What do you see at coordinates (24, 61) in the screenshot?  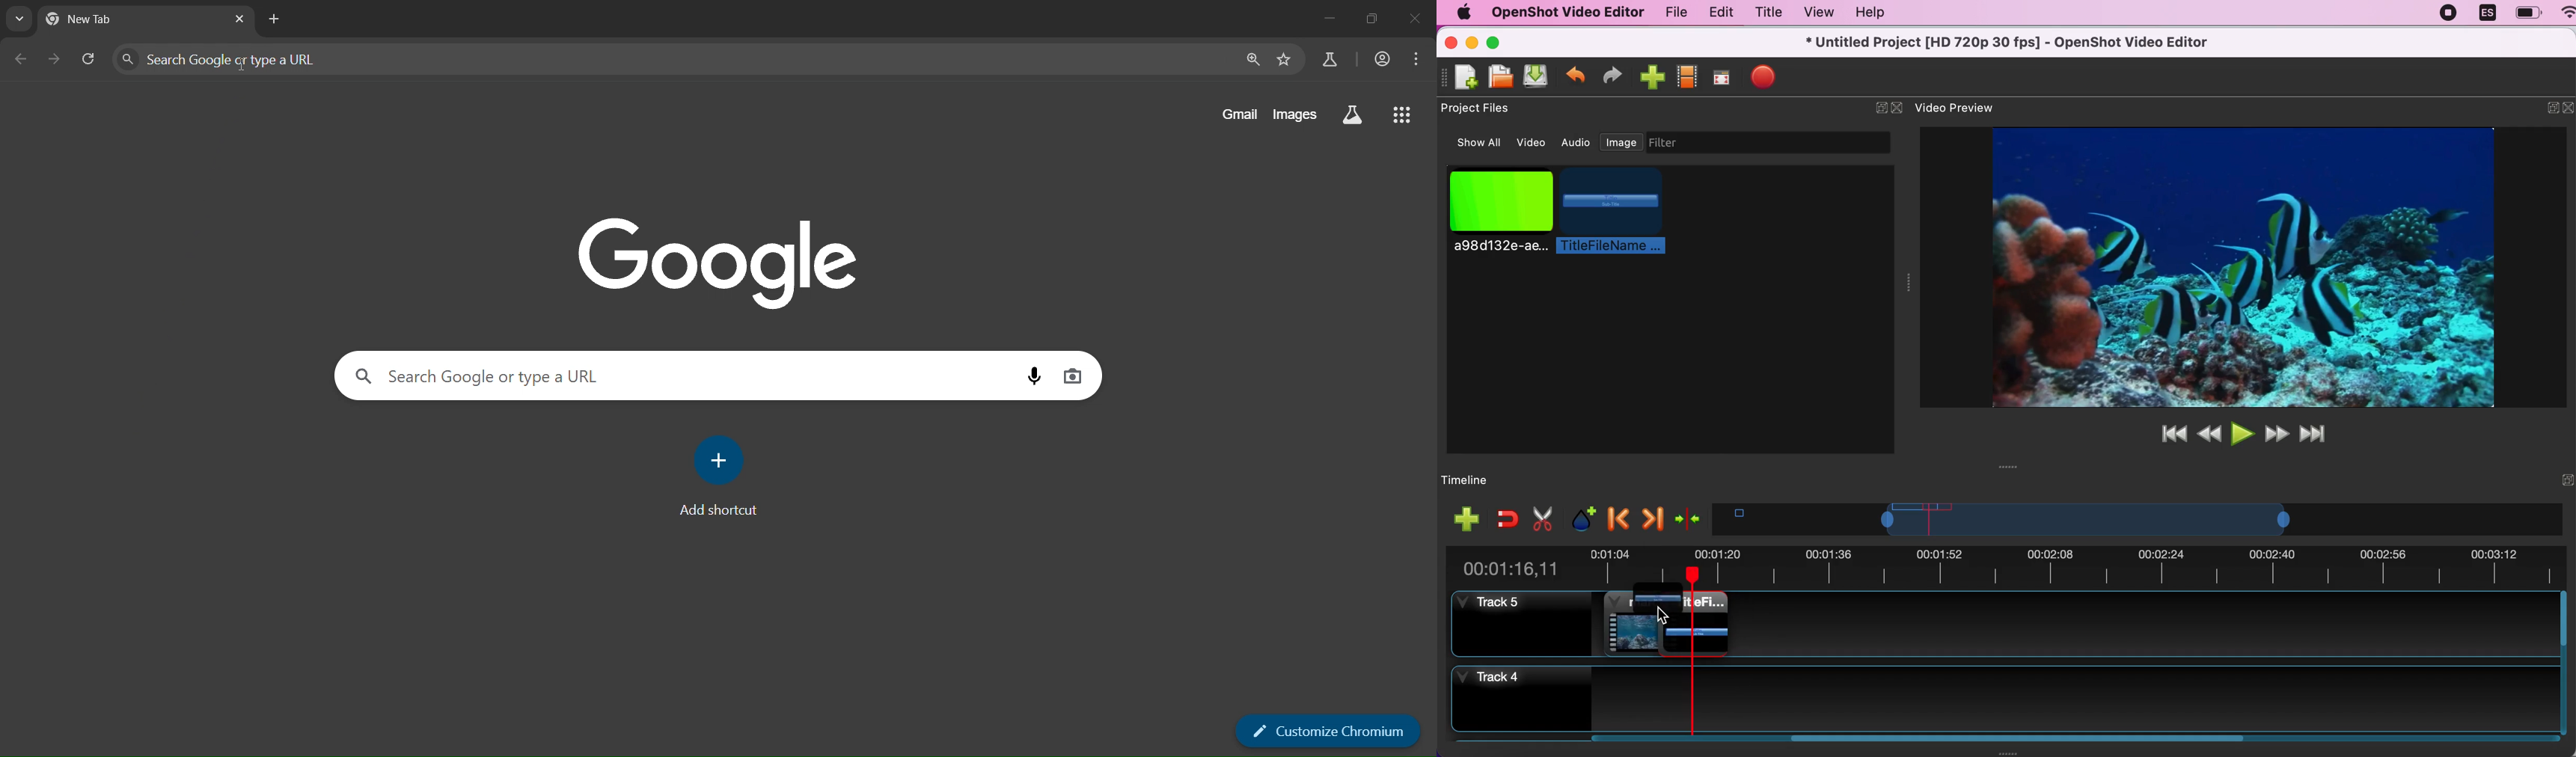 I see `go back 1 page` at bounding box center [24, 61].